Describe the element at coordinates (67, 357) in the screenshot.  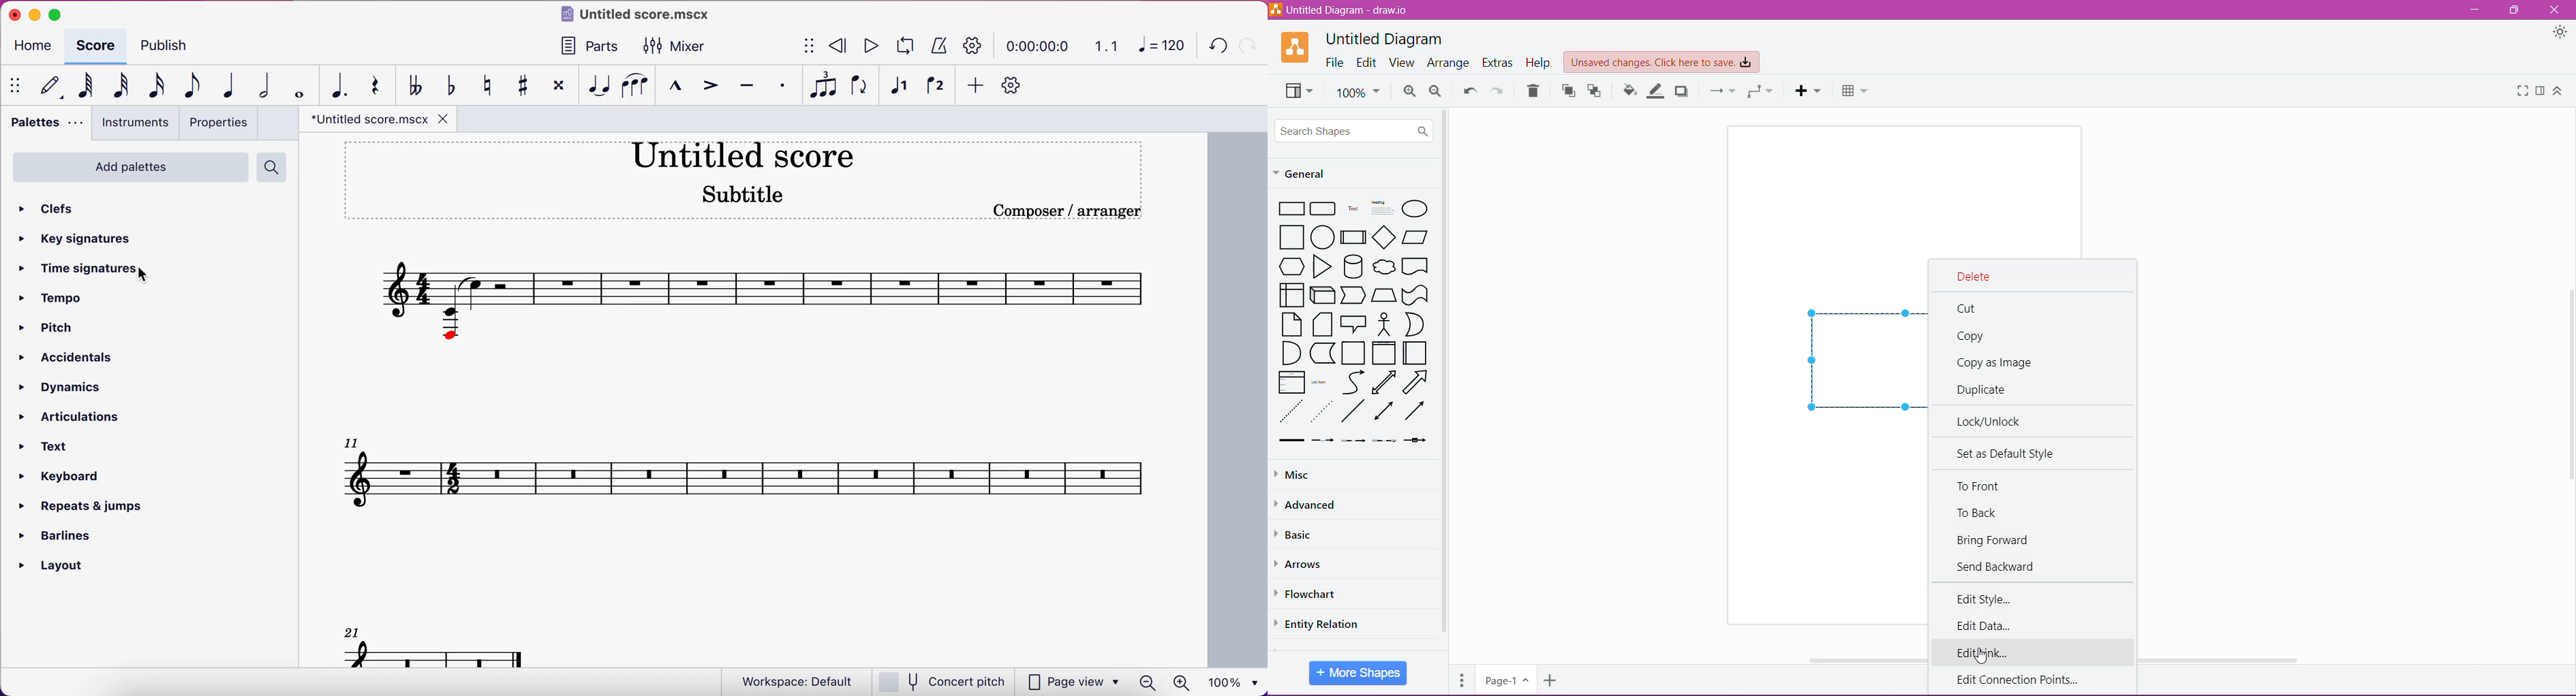
I see `accidentals` at that location.